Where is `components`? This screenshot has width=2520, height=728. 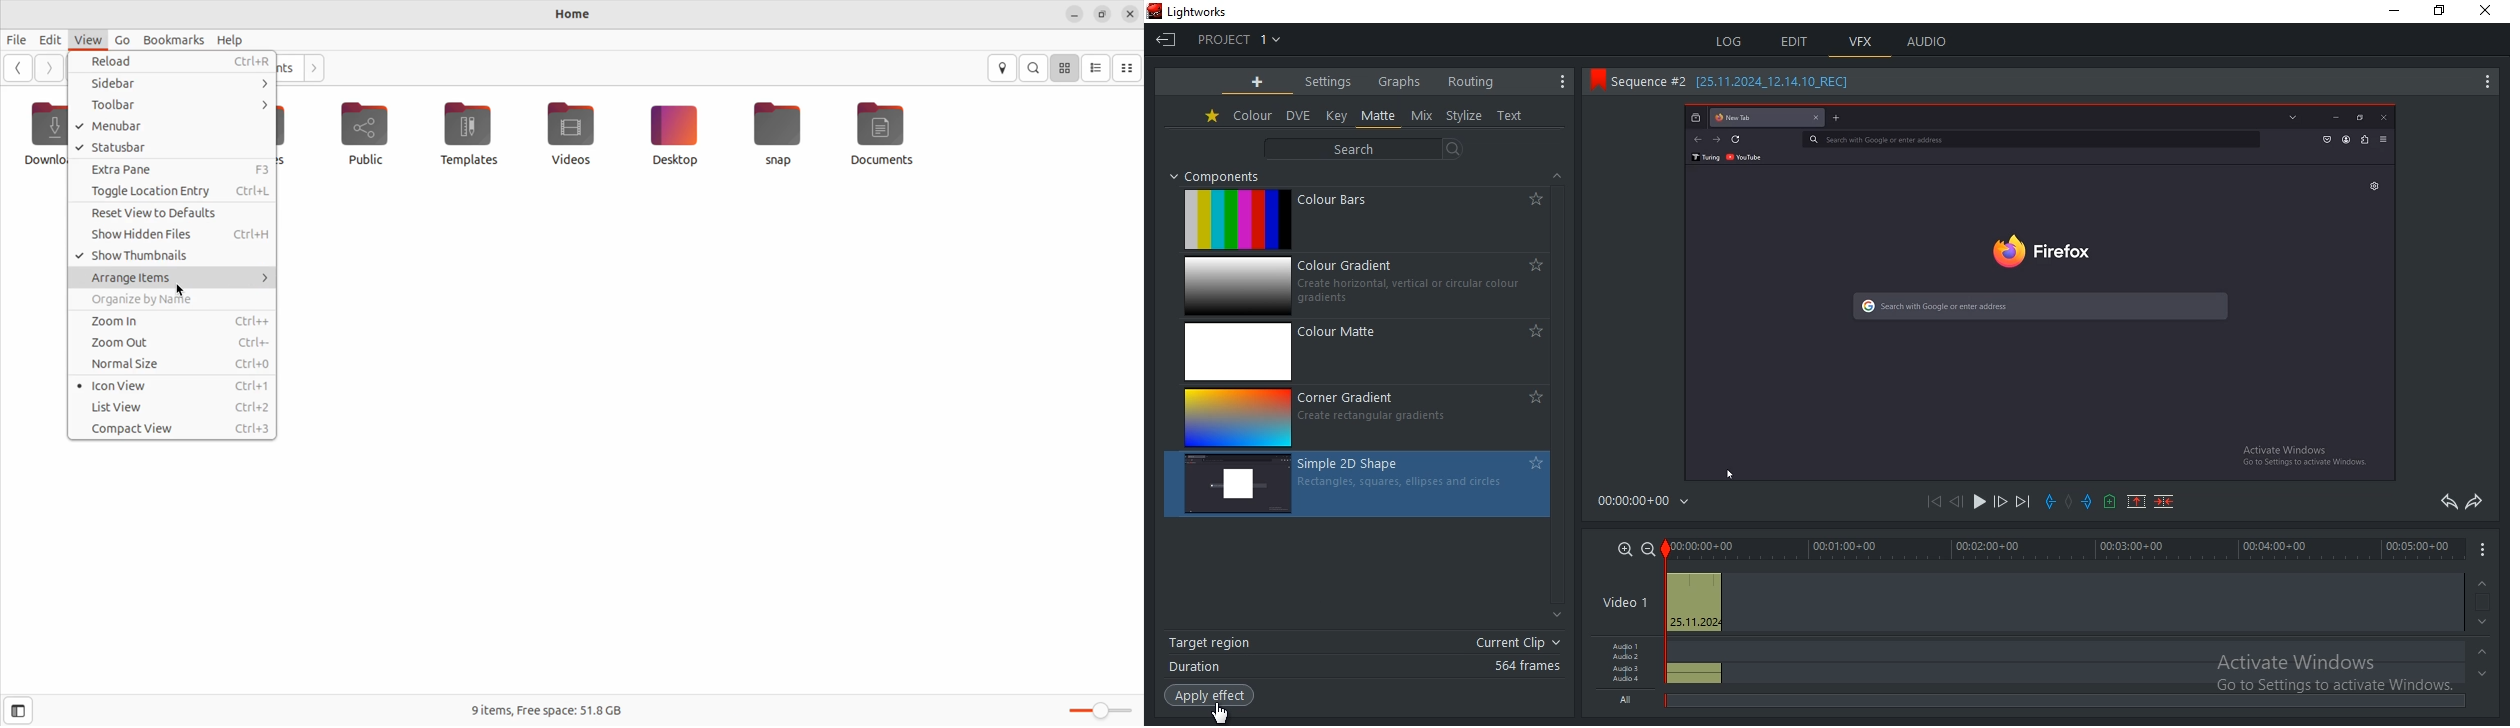
components is located at coordinates (1223, 176).